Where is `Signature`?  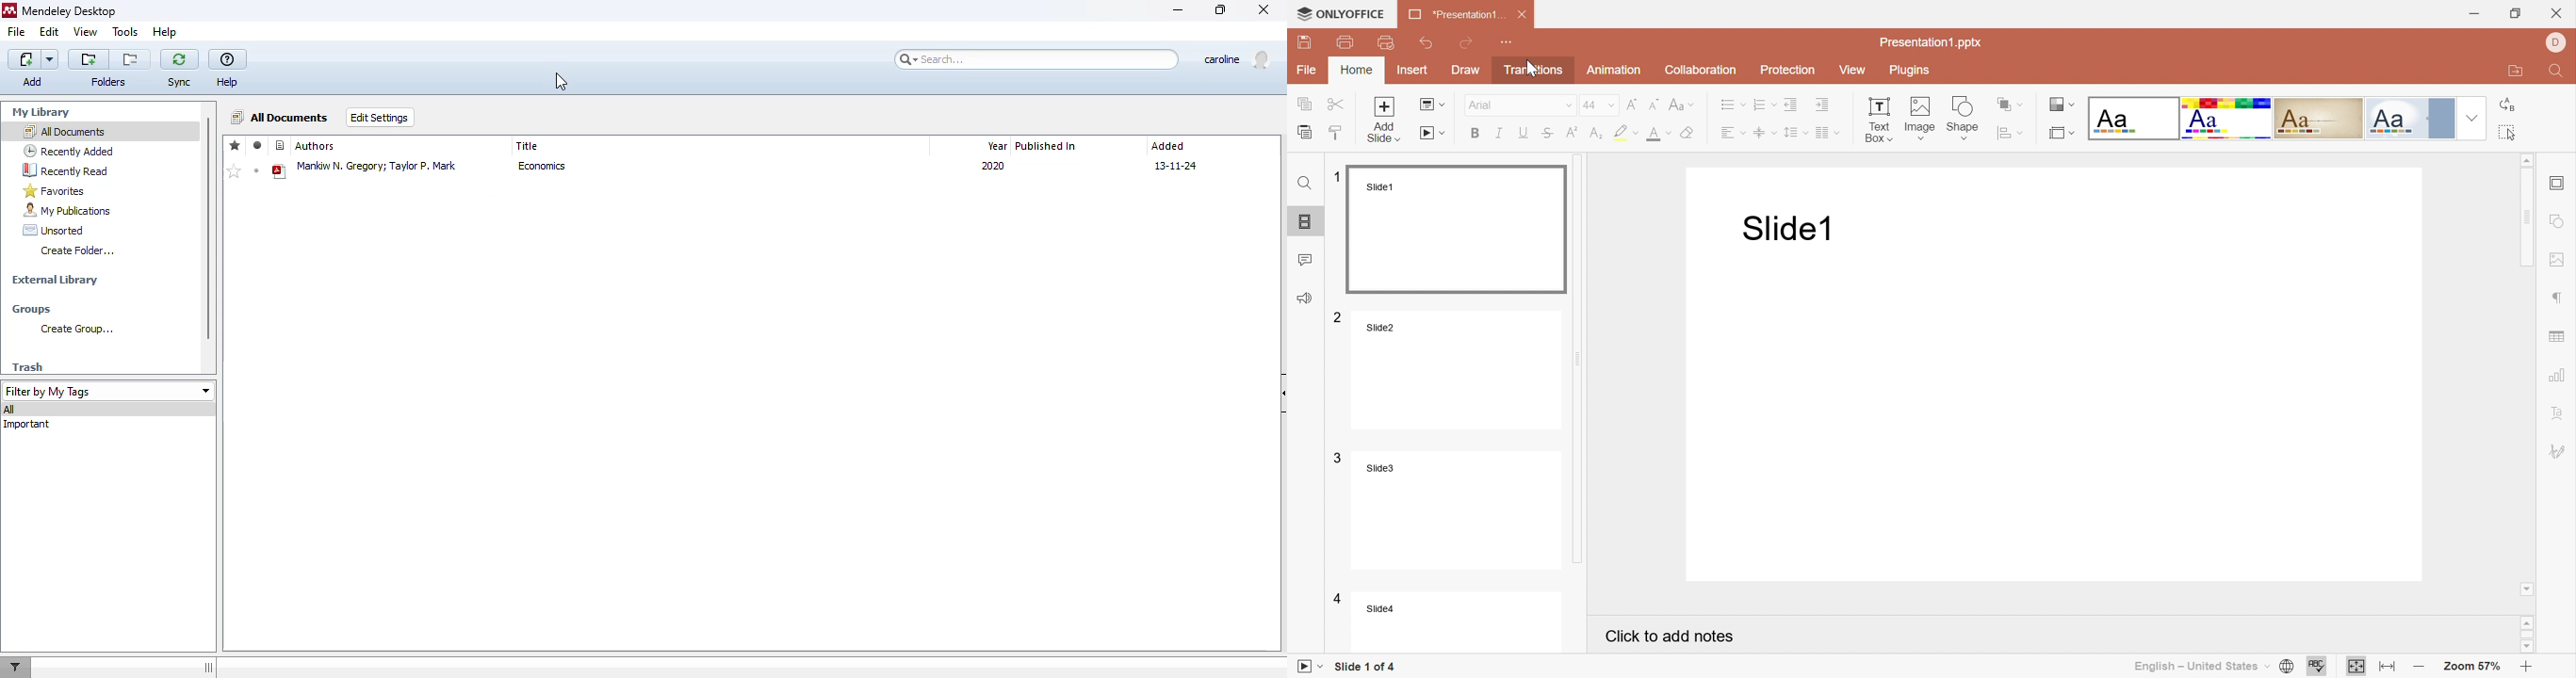
Signature is located at coordinates (2561, 452).